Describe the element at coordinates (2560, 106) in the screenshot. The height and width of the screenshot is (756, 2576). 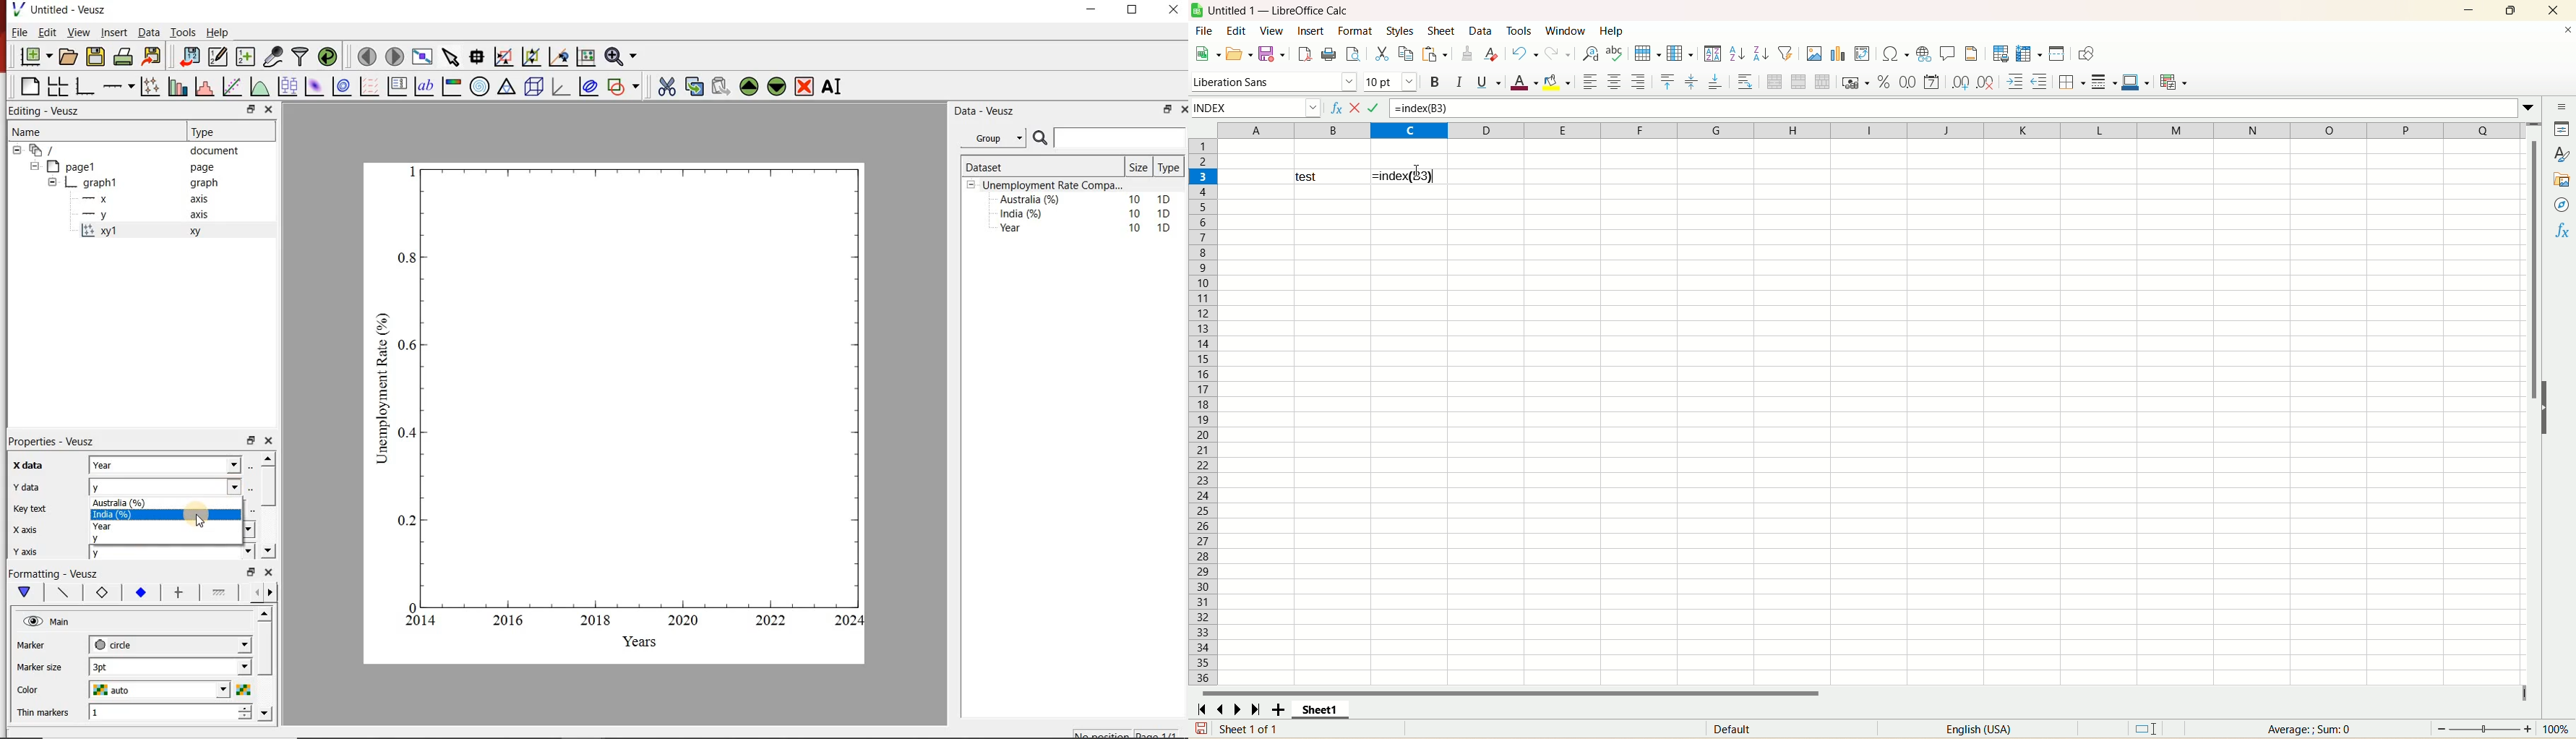
I see `sidebar menu` at that location.